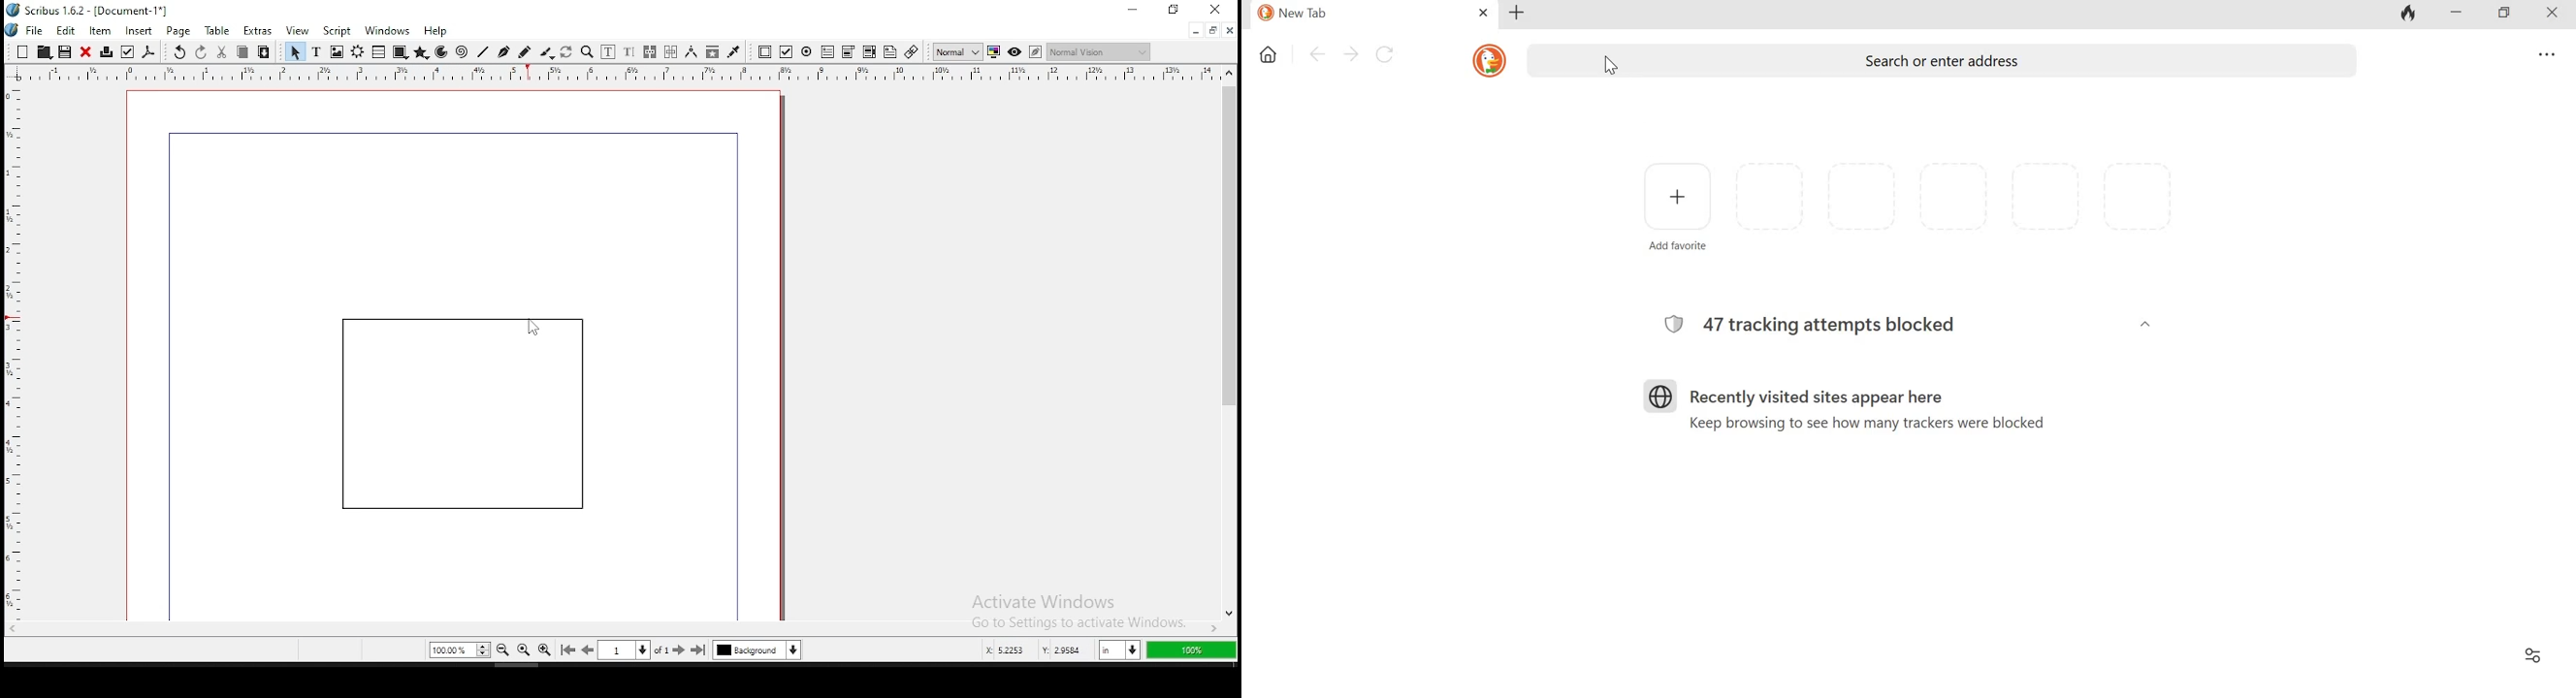  Describe the element at coordinates (503, 52) in the screenshot. I see `bezier curve` at that location.